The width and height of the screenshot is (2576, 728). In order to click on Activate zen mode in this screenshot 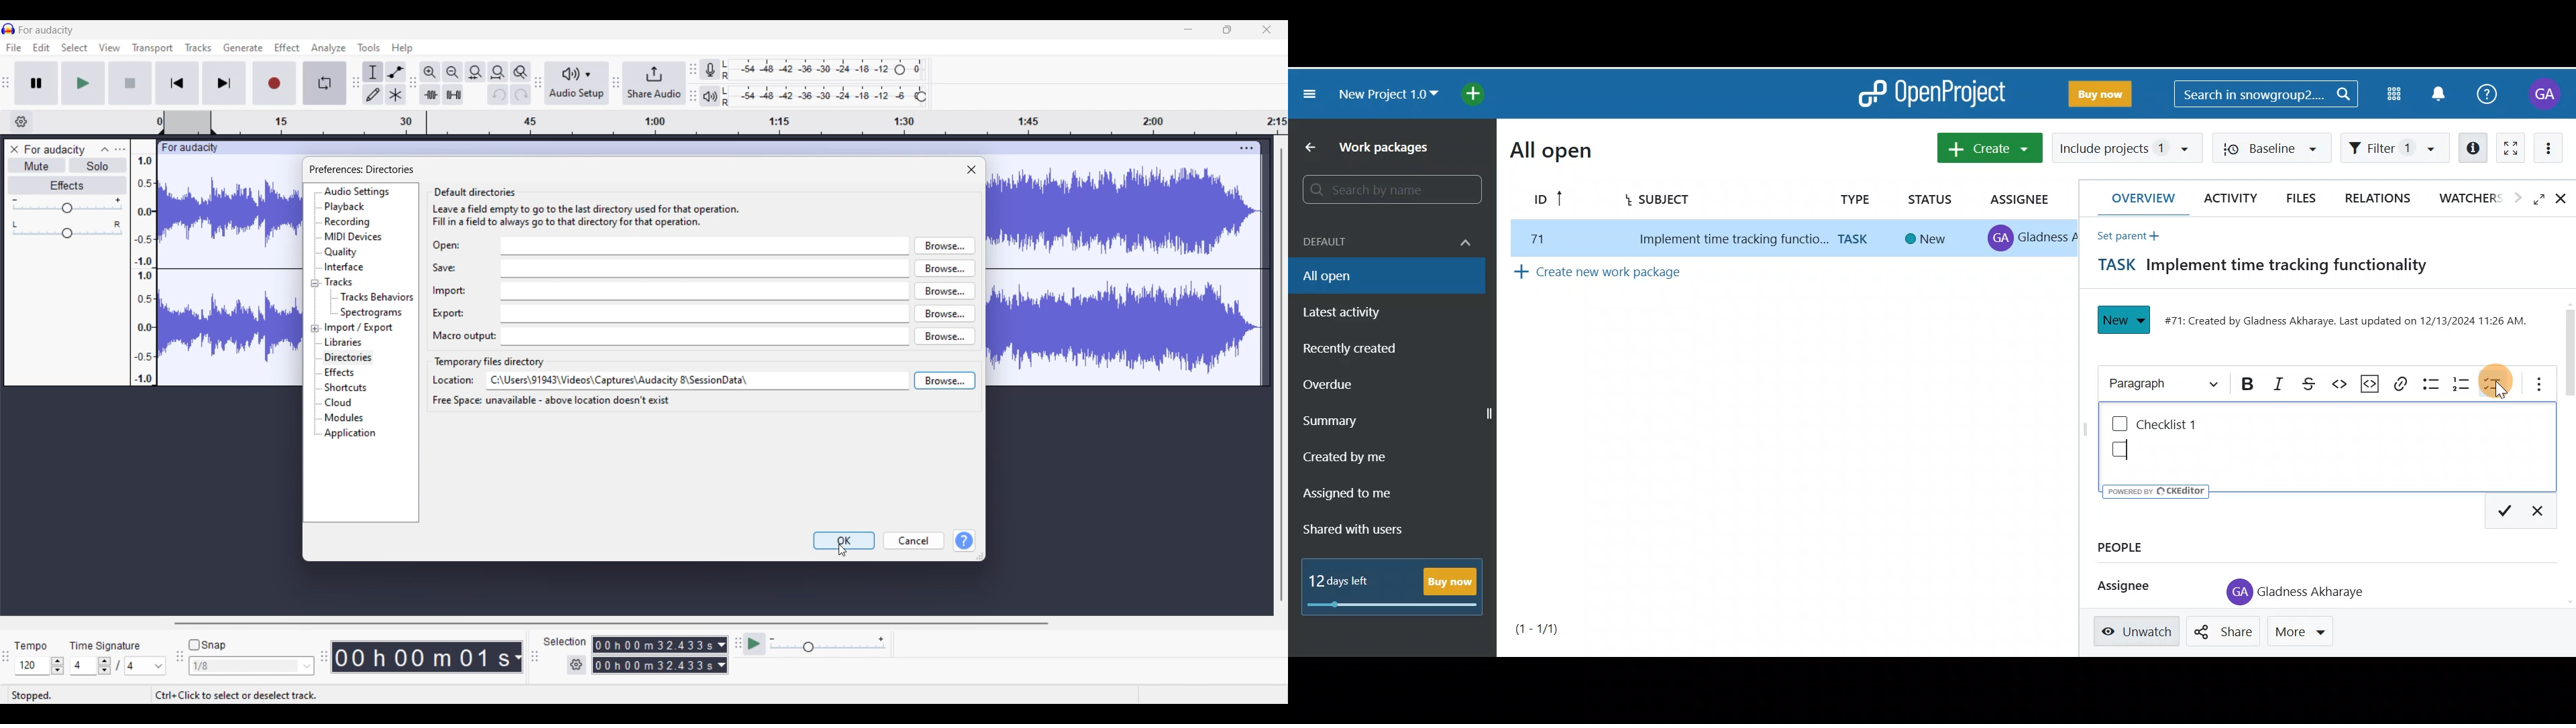, I will do `click(2512, 148)`.